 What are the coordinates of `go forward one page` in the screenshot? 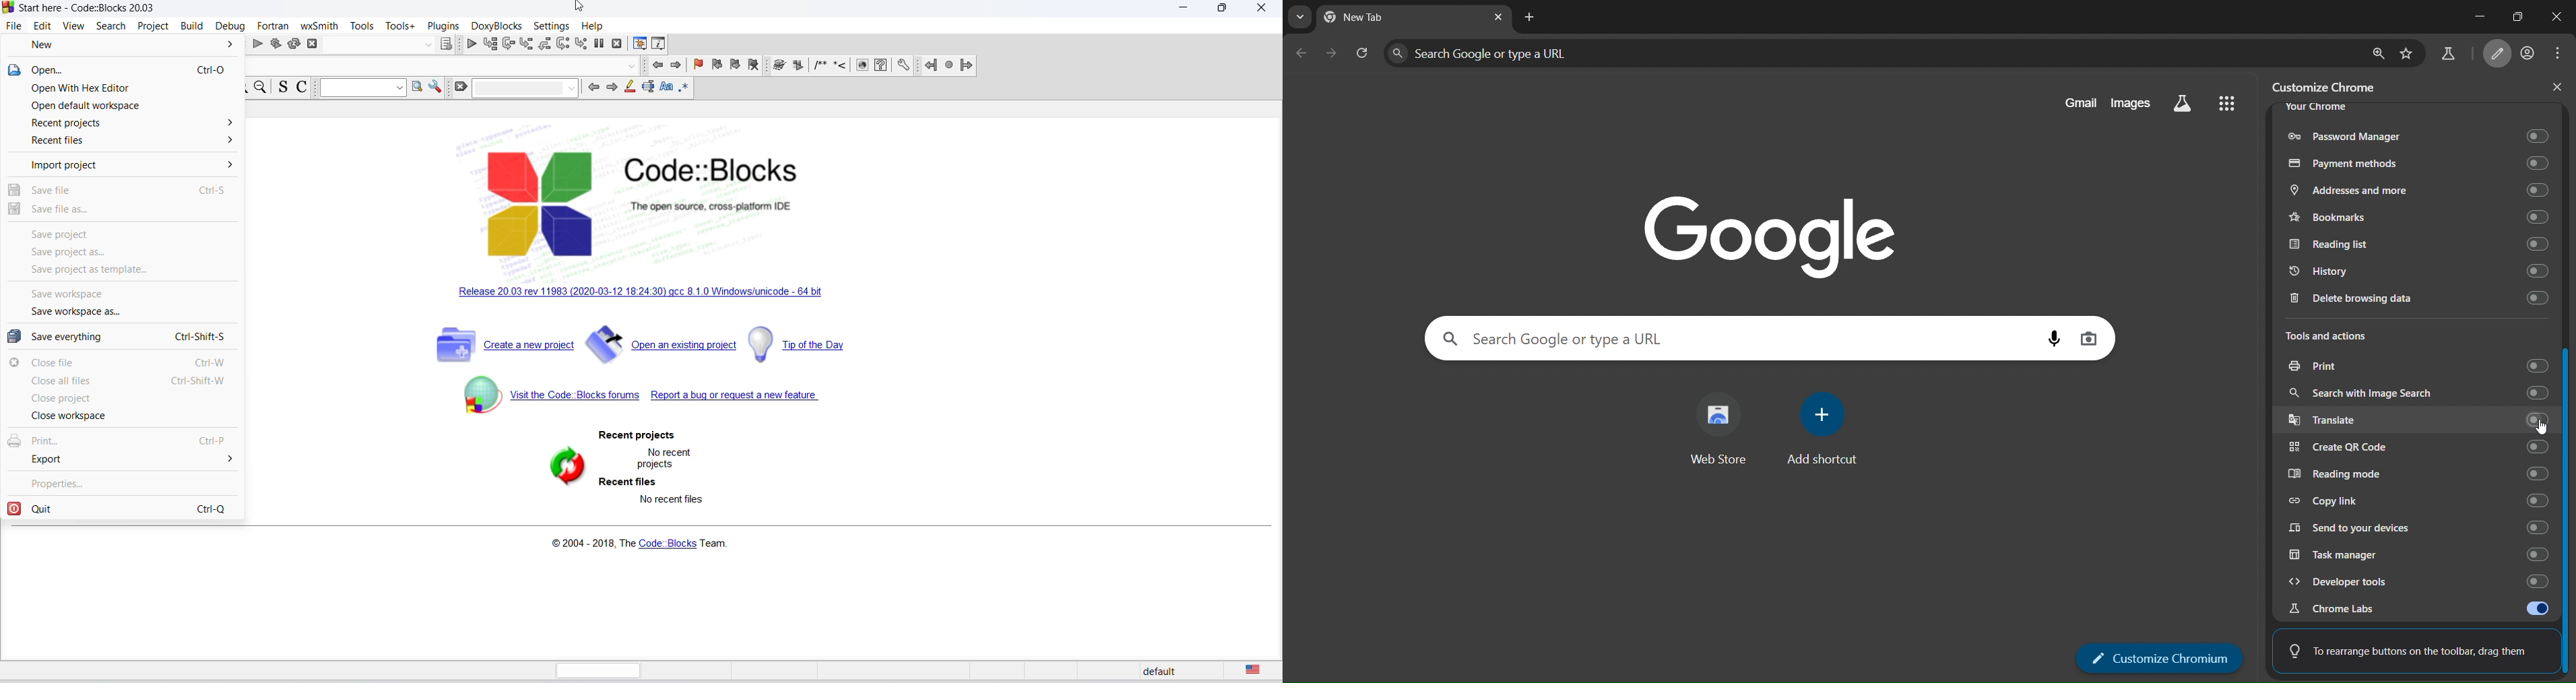 It's located at (1332, 55).